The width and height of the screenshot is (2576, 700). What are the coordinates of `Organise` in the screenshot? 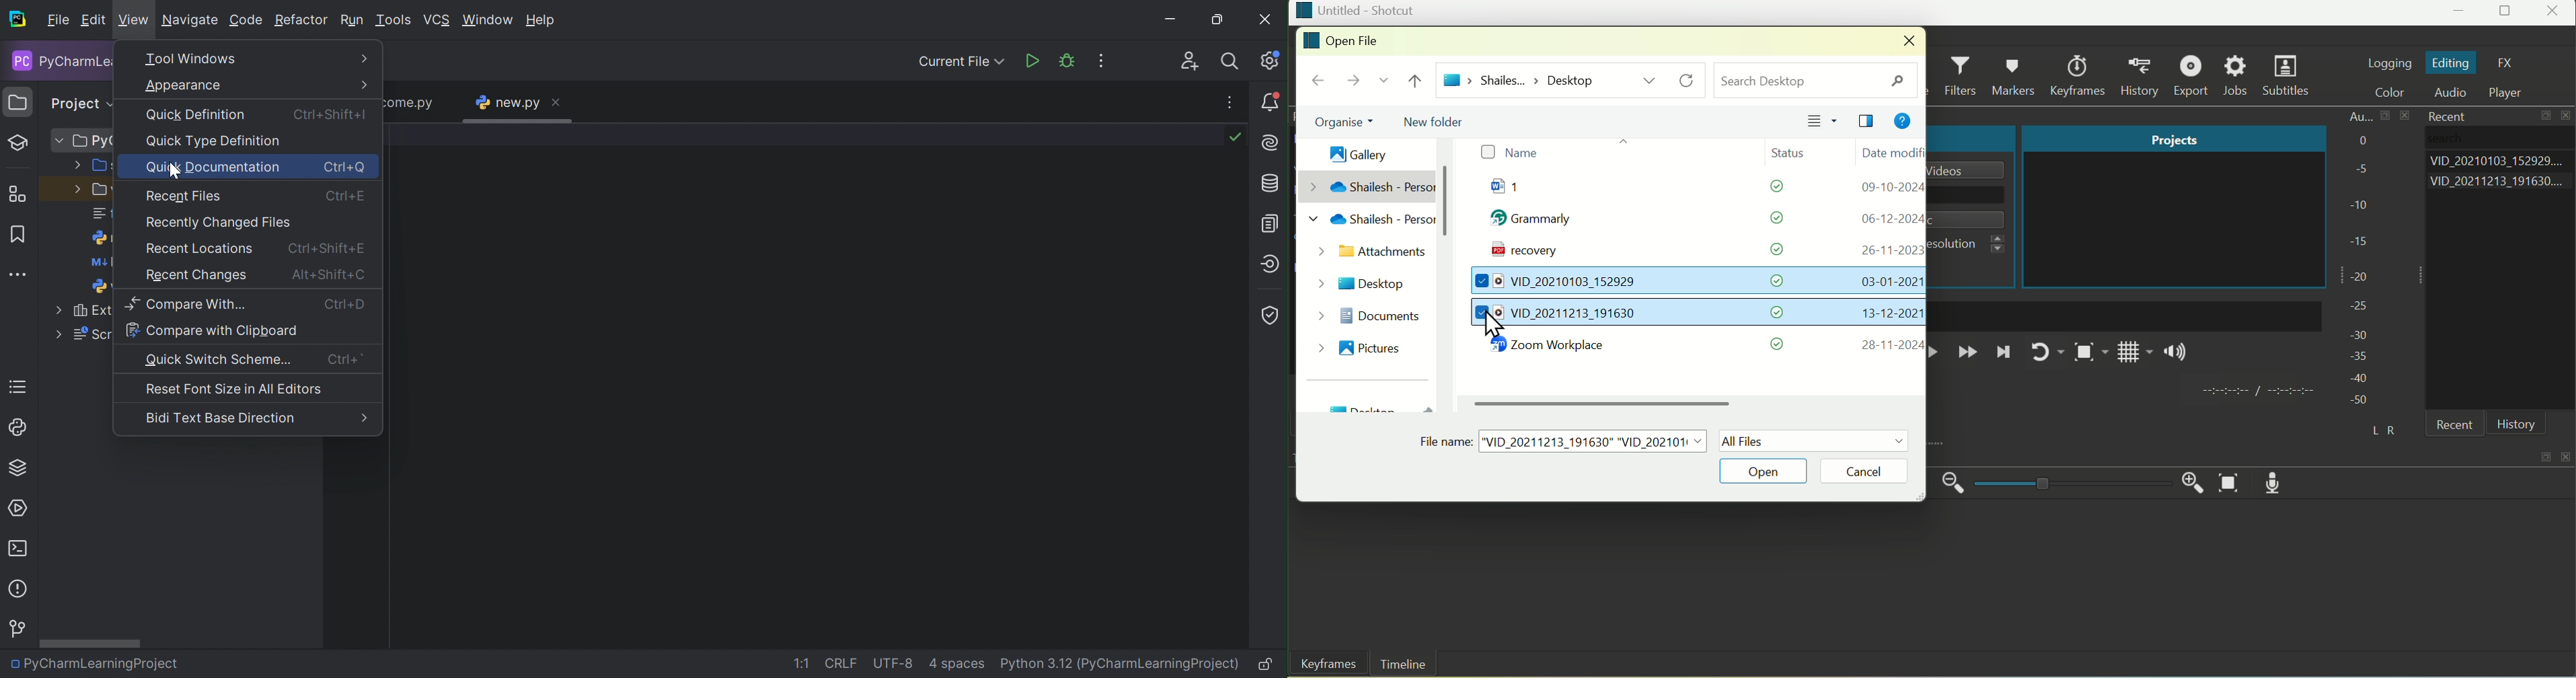 It's located at (1338, 122).